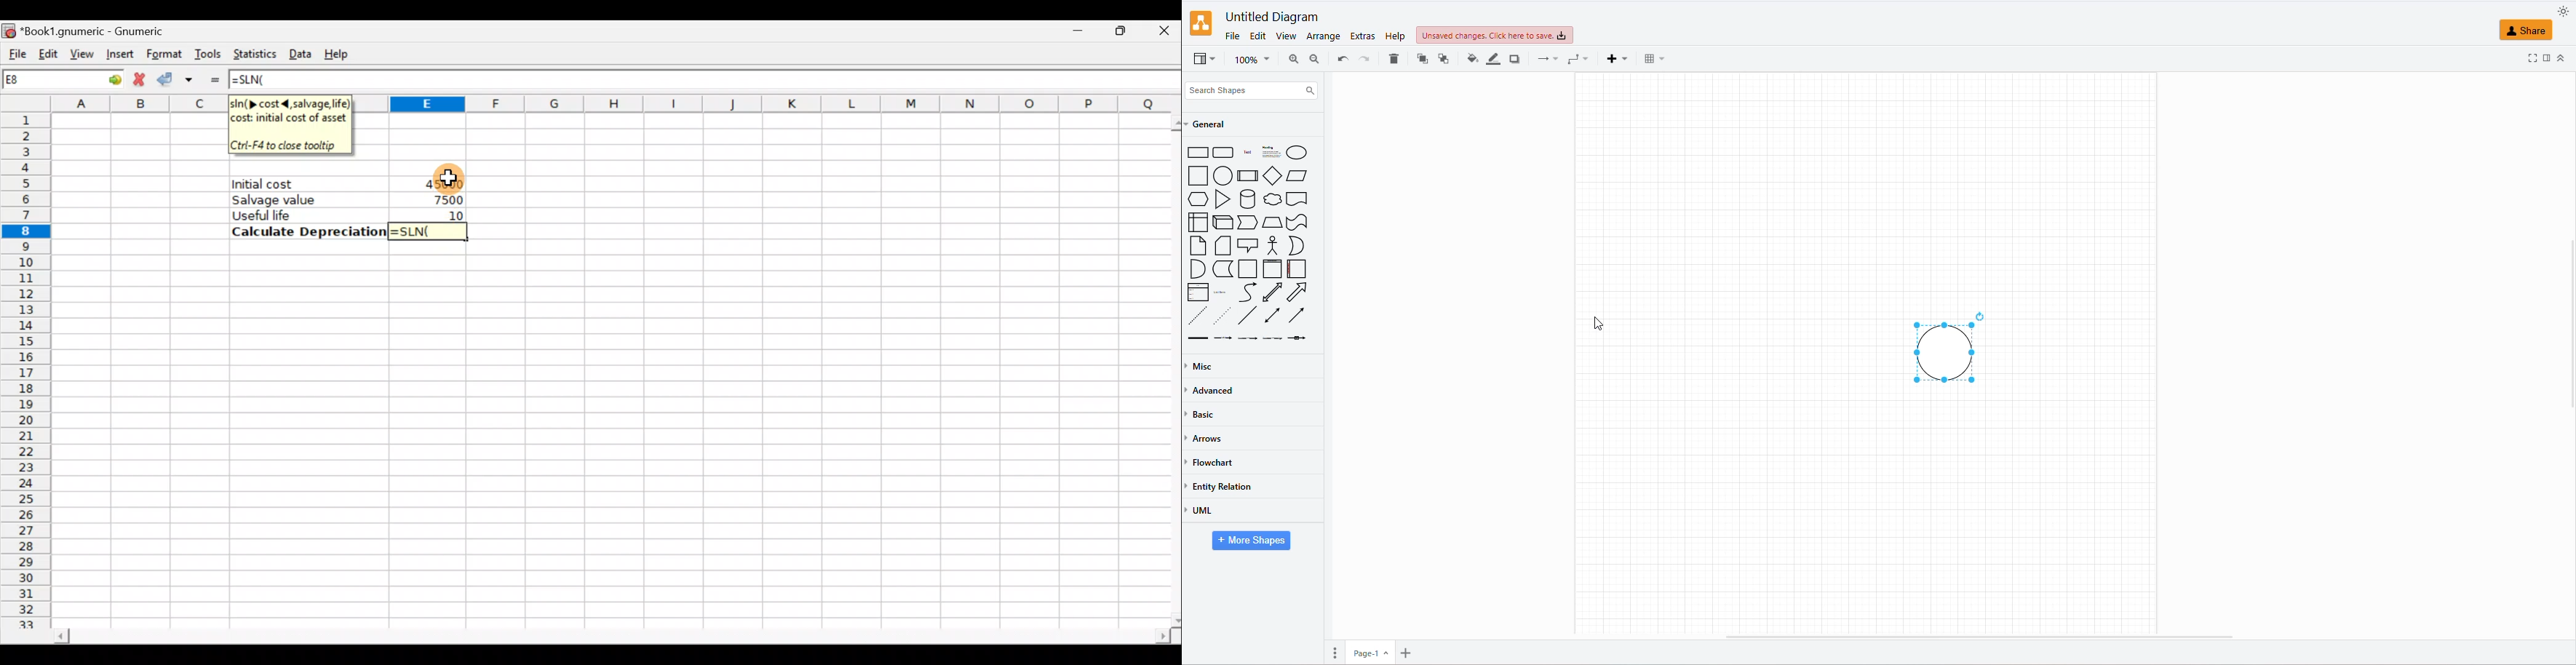 Image resolution: width=2576 pixels, height=672 pixels. What do you see at coordinates (1393, 37) in the screenshot?
I see `HELP` at bounding box center [1393, 37].